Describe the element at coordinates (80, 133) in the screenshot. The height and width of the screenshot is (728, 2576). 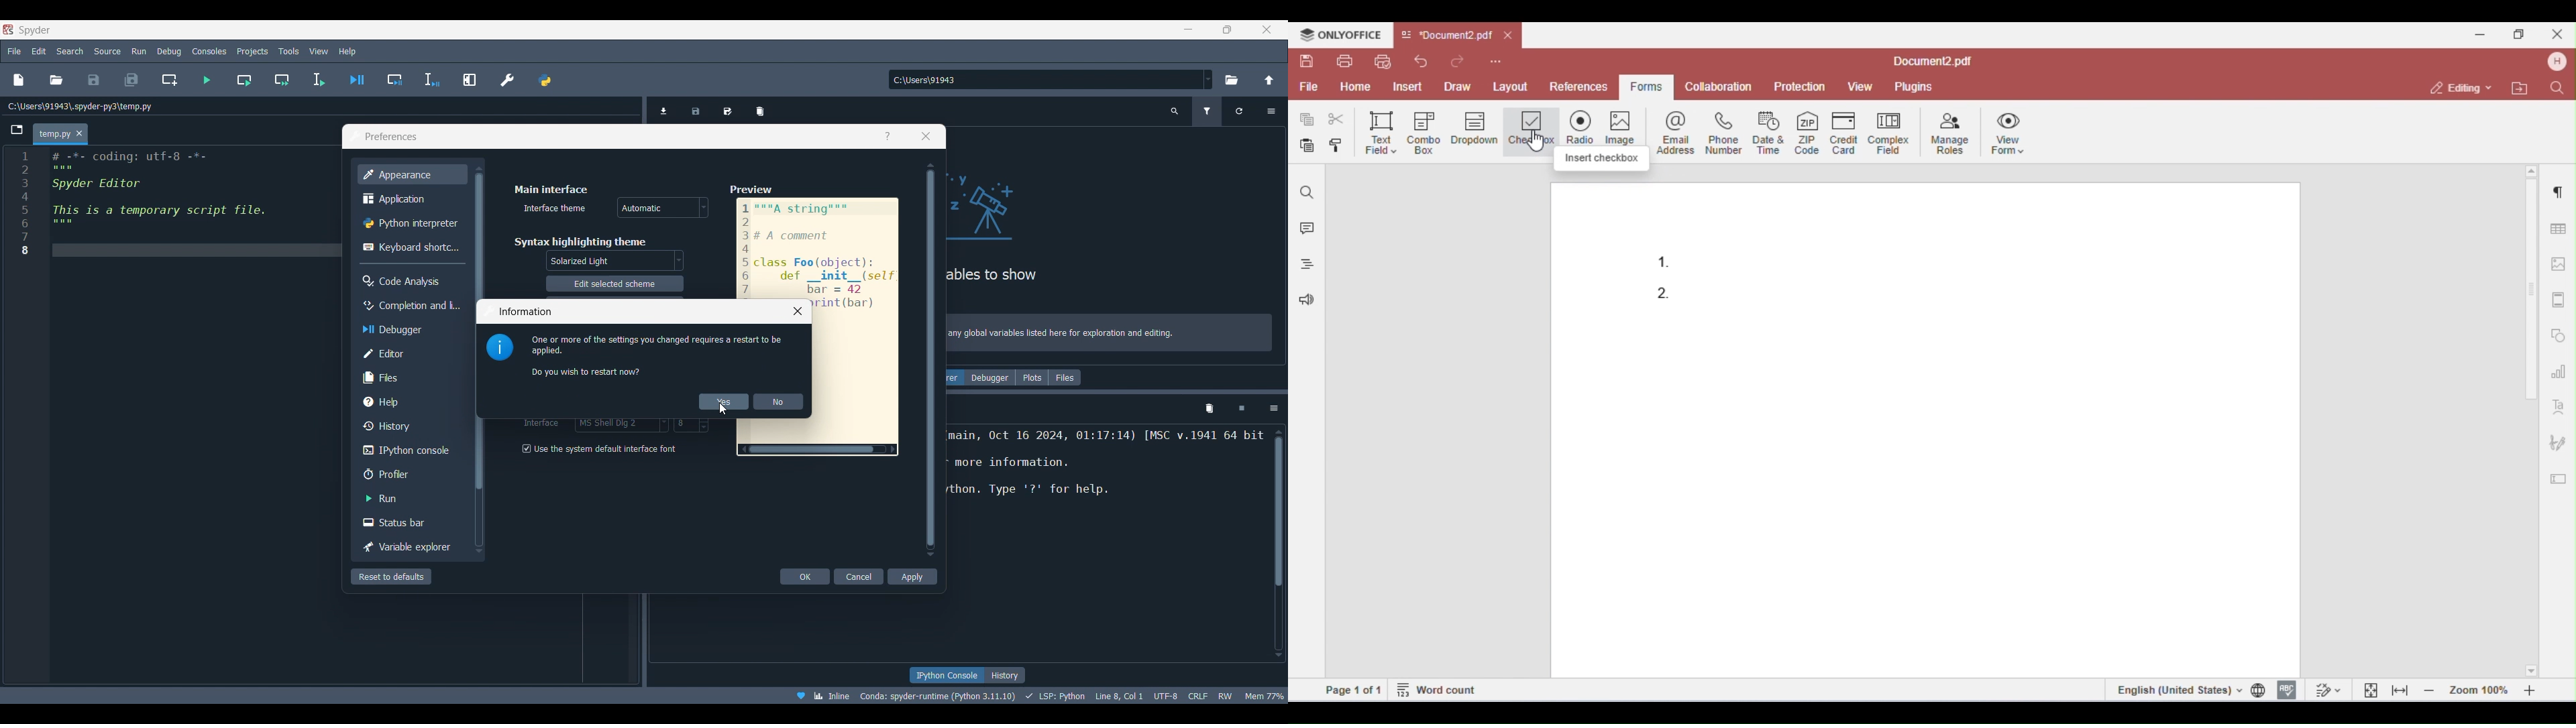
I see `Close` at that location.